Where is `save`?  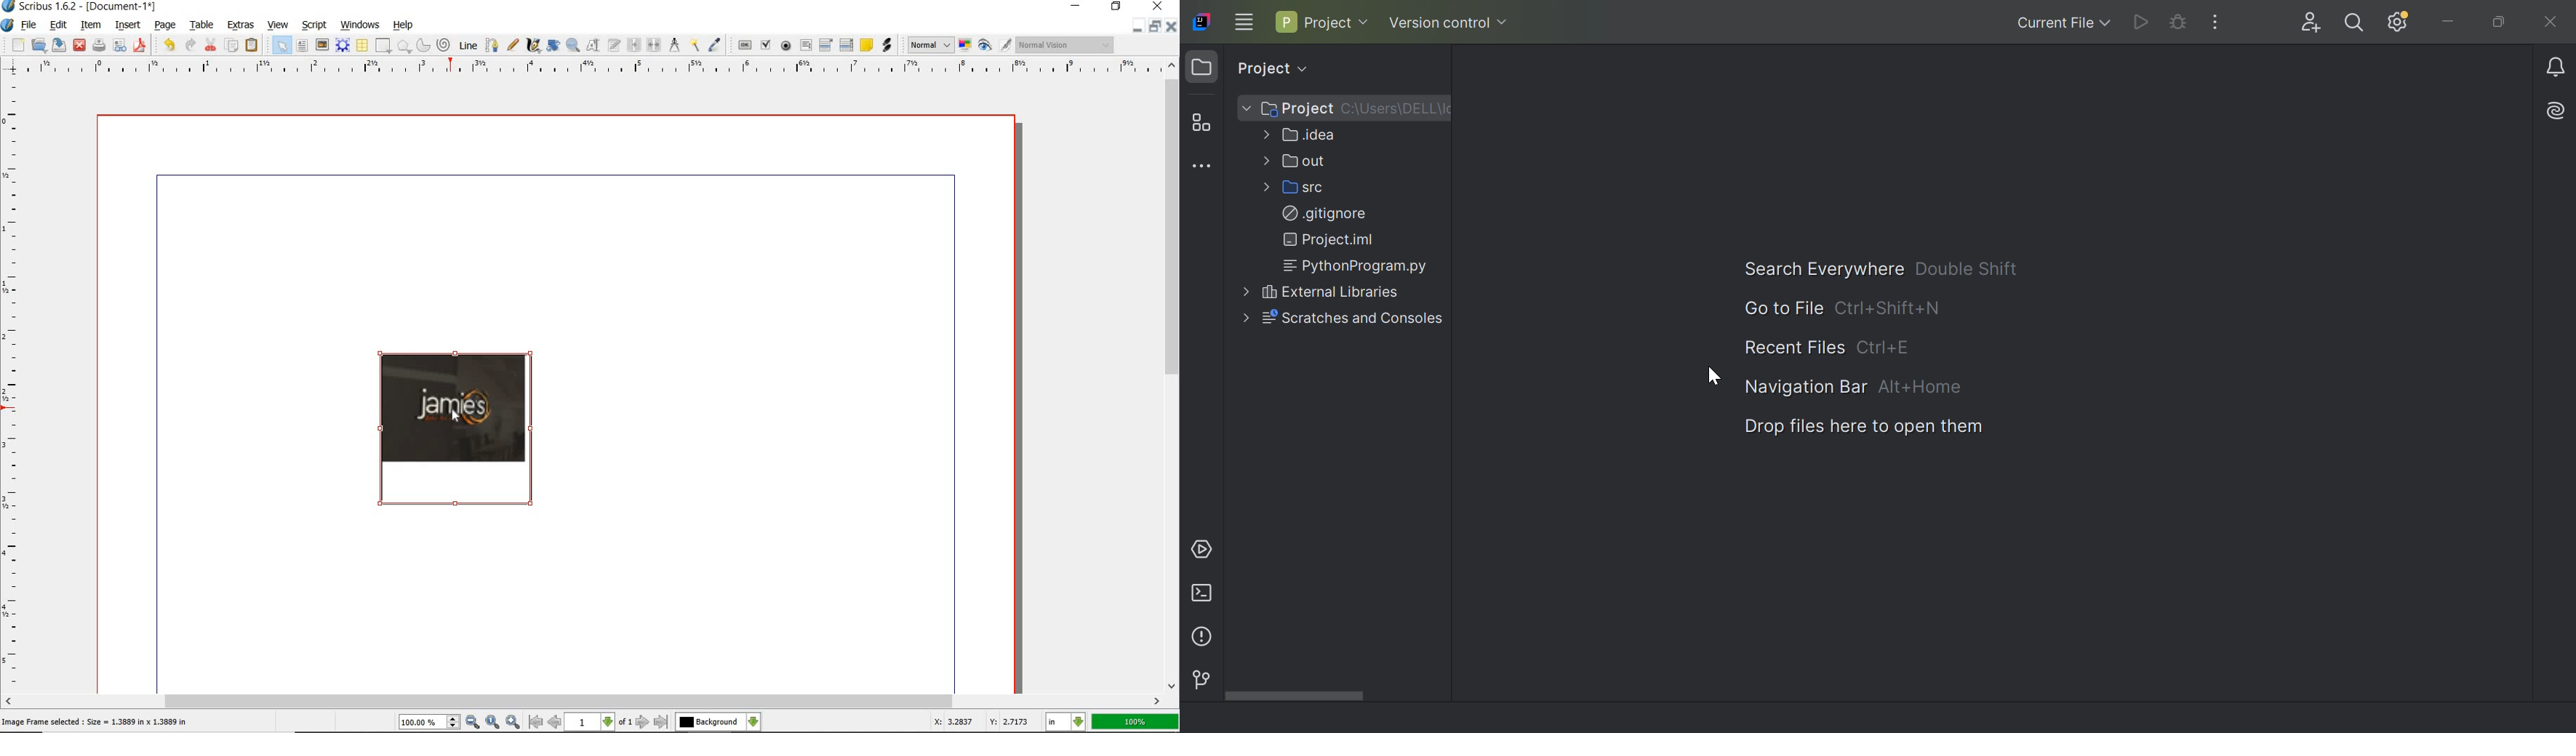
save is located at coordinates (99, 44).